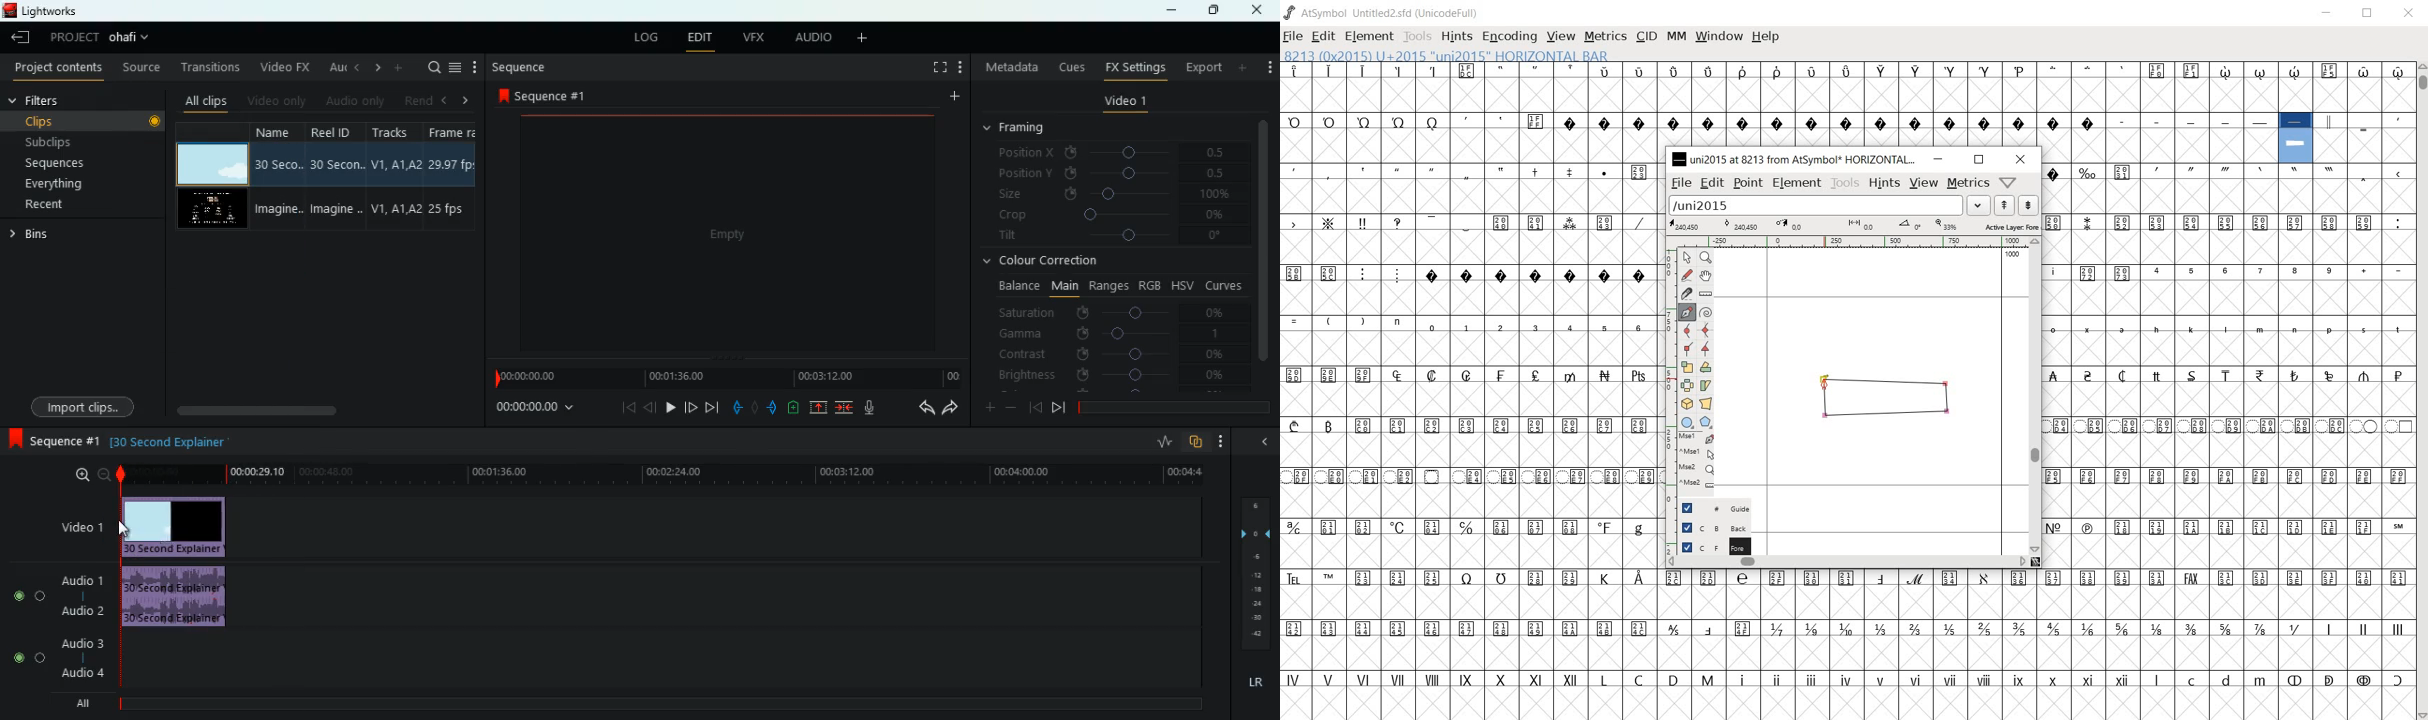  I want to click on layers, so click(1253, 570).